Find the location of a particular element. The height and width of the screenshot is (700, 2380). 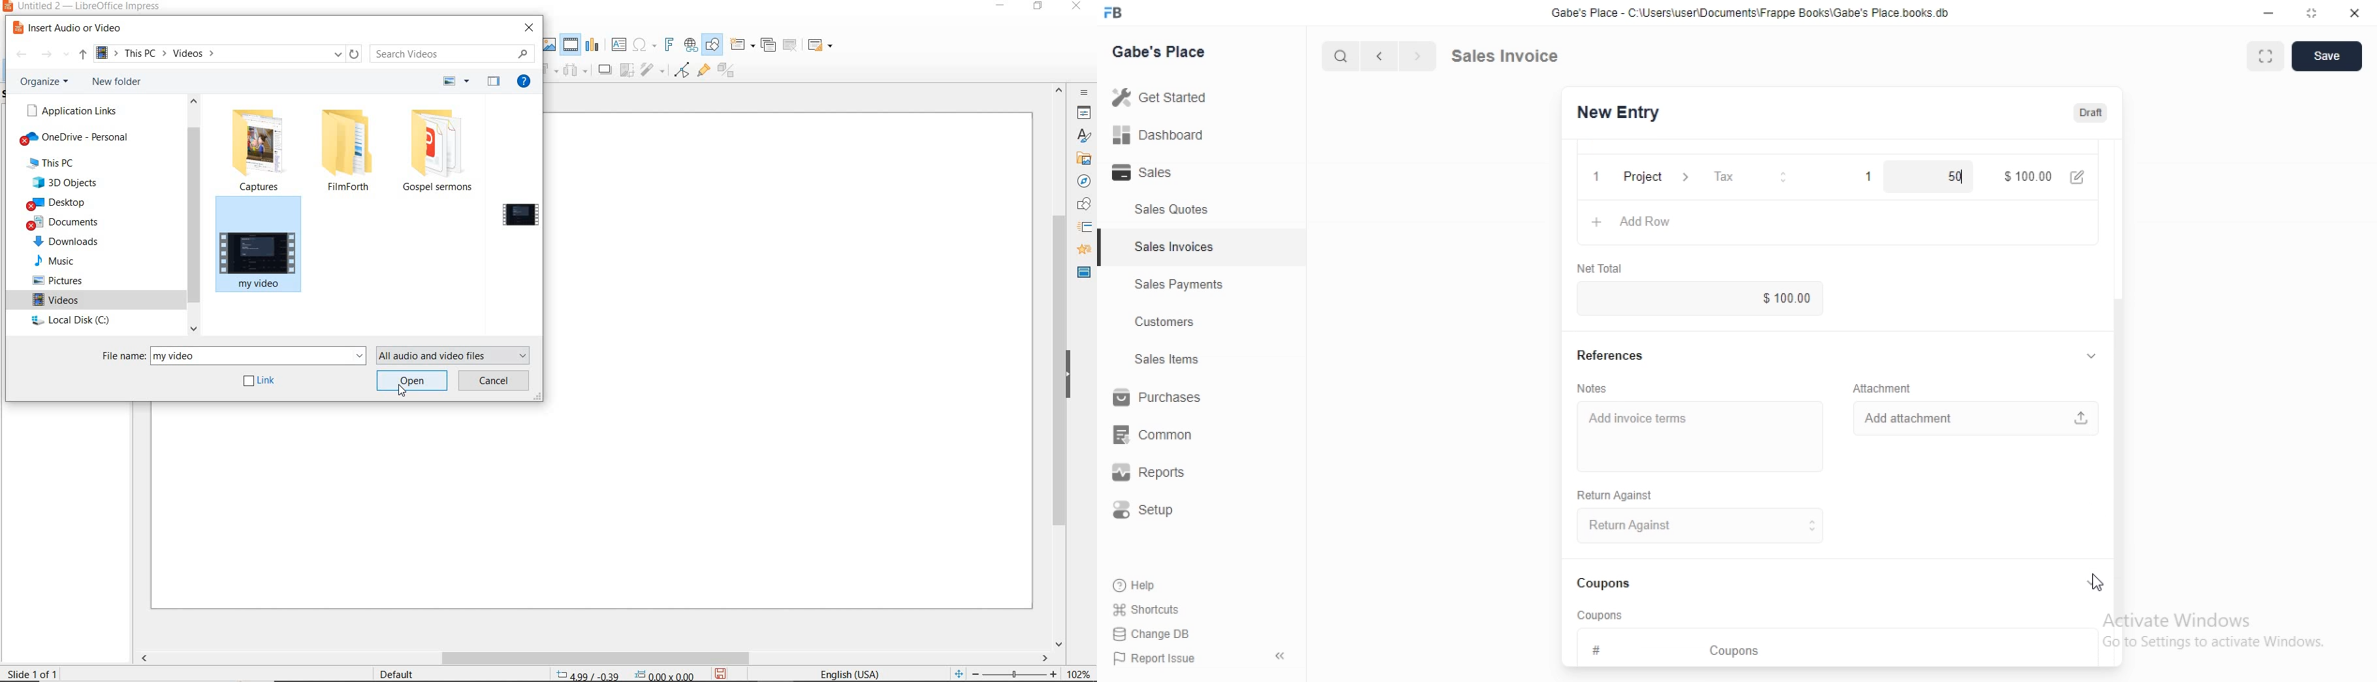

$100.00 is located at coordinates (2027, 175).